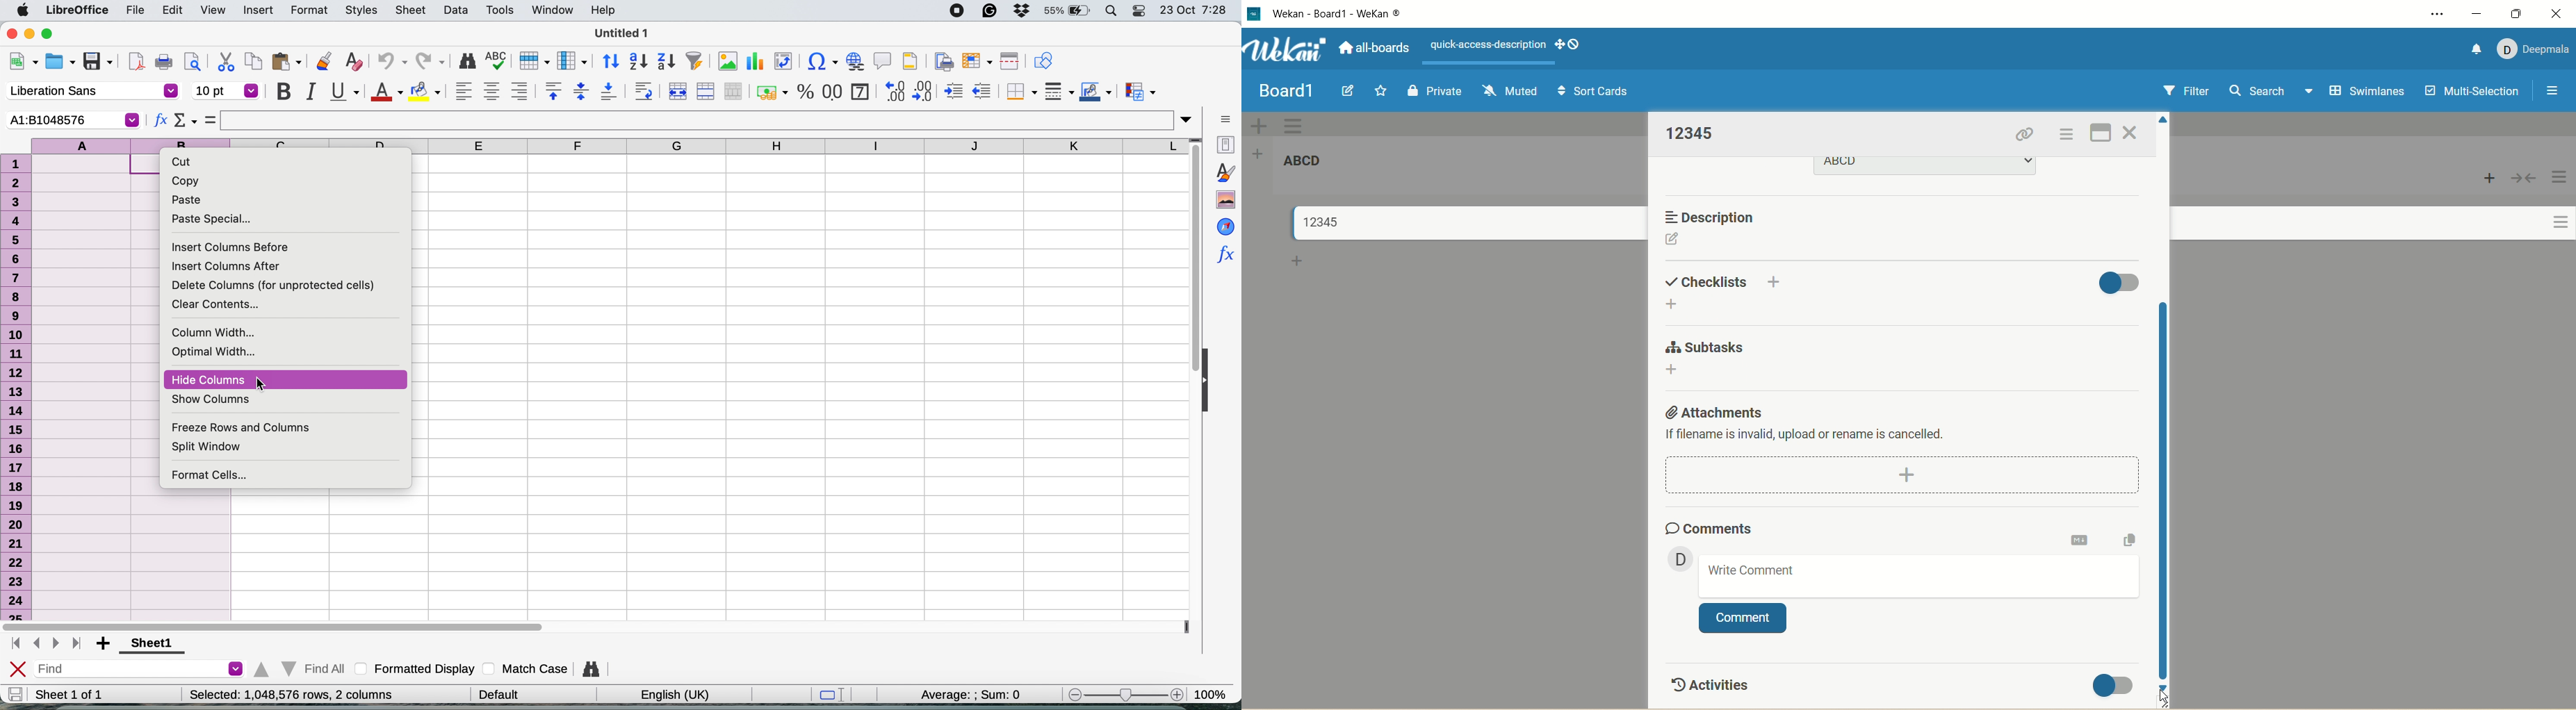  I want to click on sort, so click(609, 61).